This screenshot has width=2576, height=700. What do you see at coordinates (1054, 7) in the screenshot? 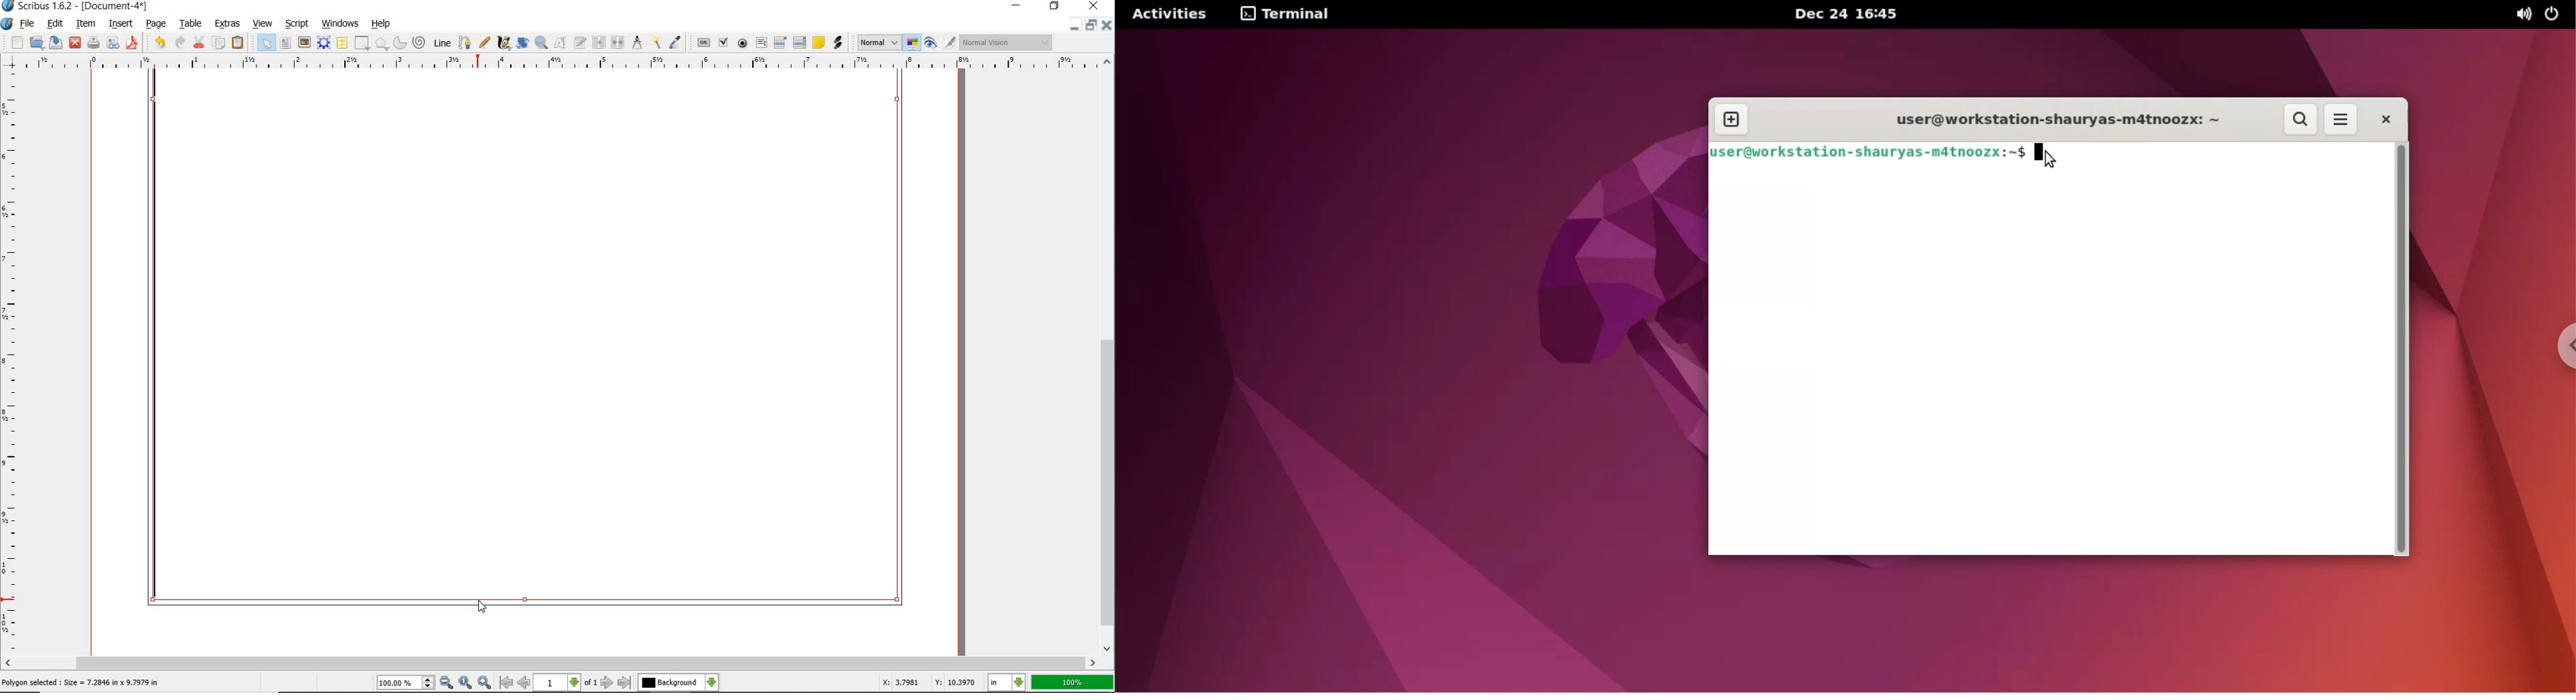
I see `restore` at bounding box center [1054, 7].